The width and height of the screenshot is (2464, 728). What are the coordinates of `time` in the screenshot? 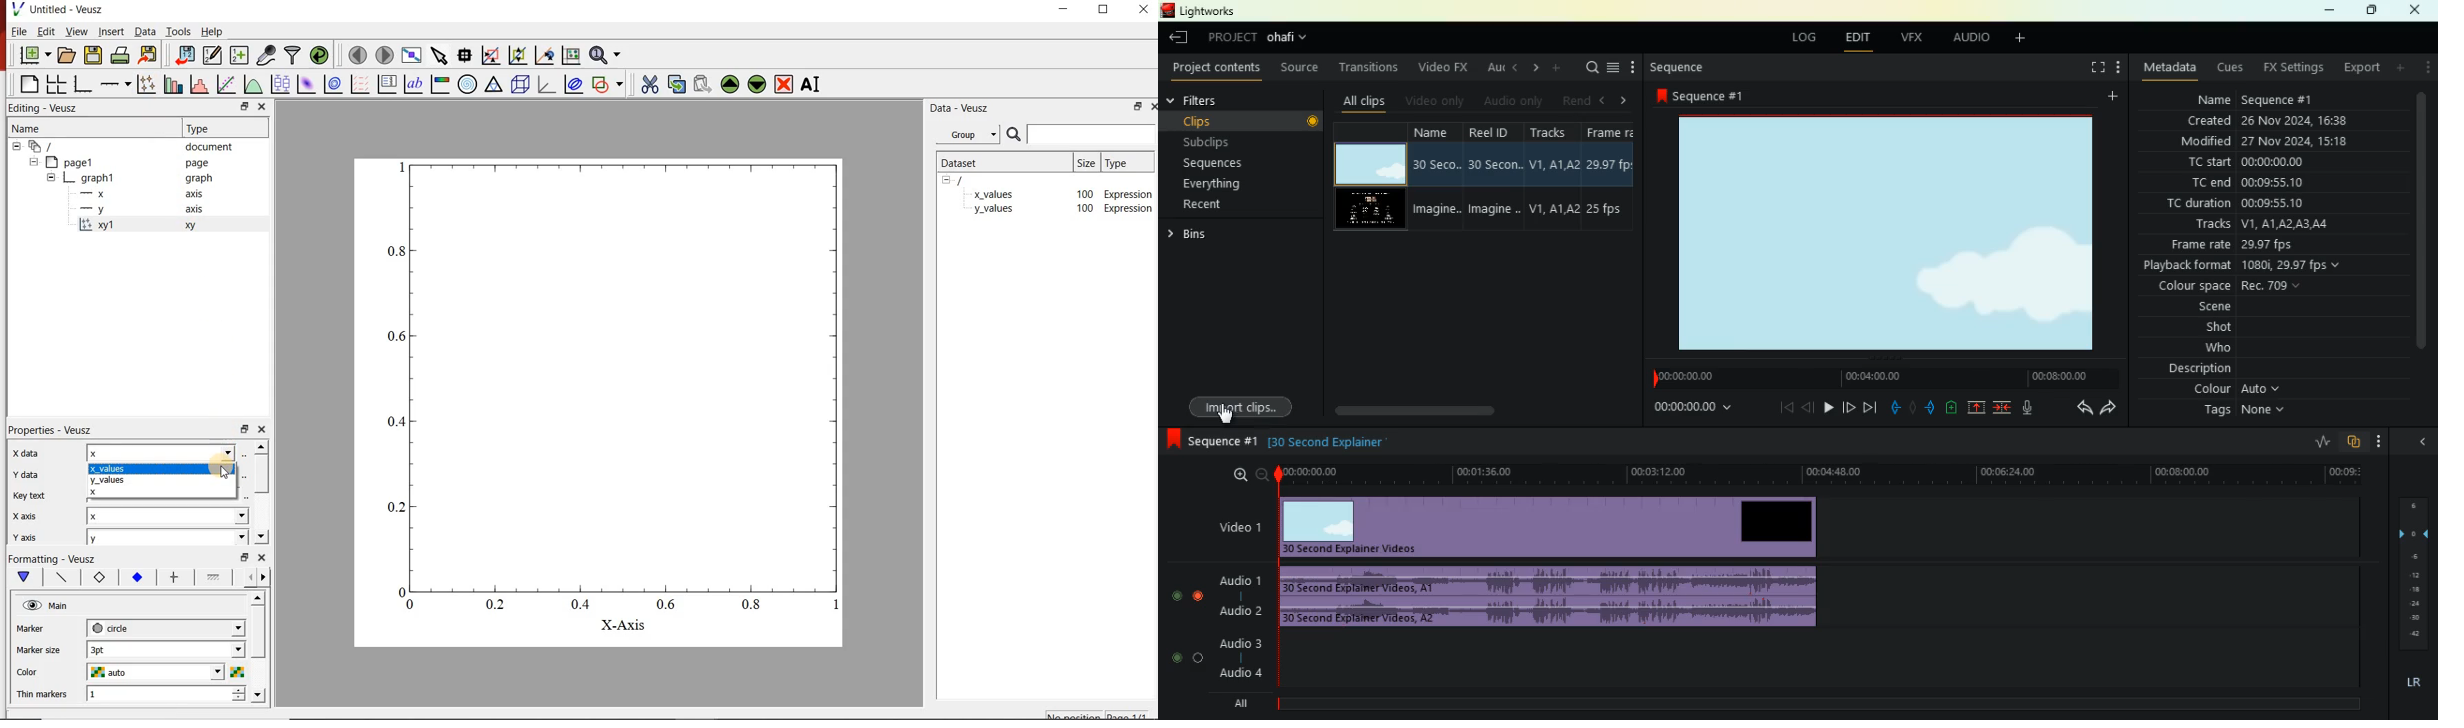 It's located at (1880, 376).